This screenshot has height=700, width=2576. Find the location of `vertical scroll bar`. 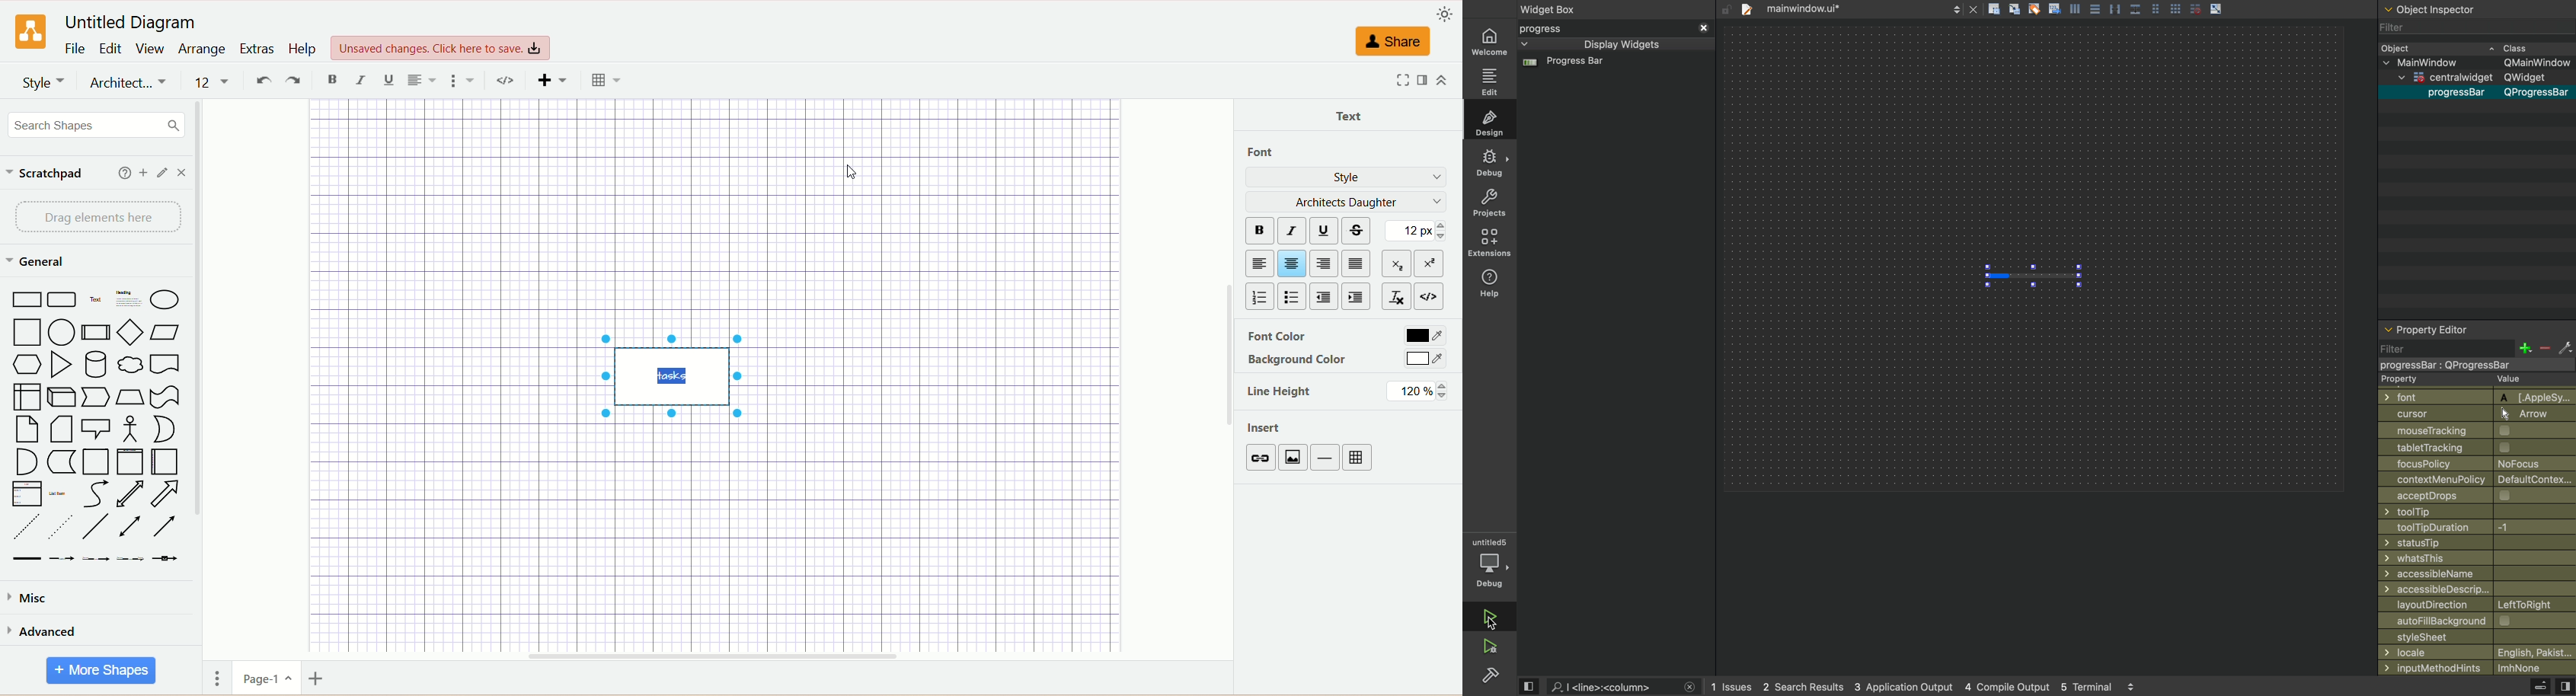

vertical scroll bar is located at coordinates (1229, 378).